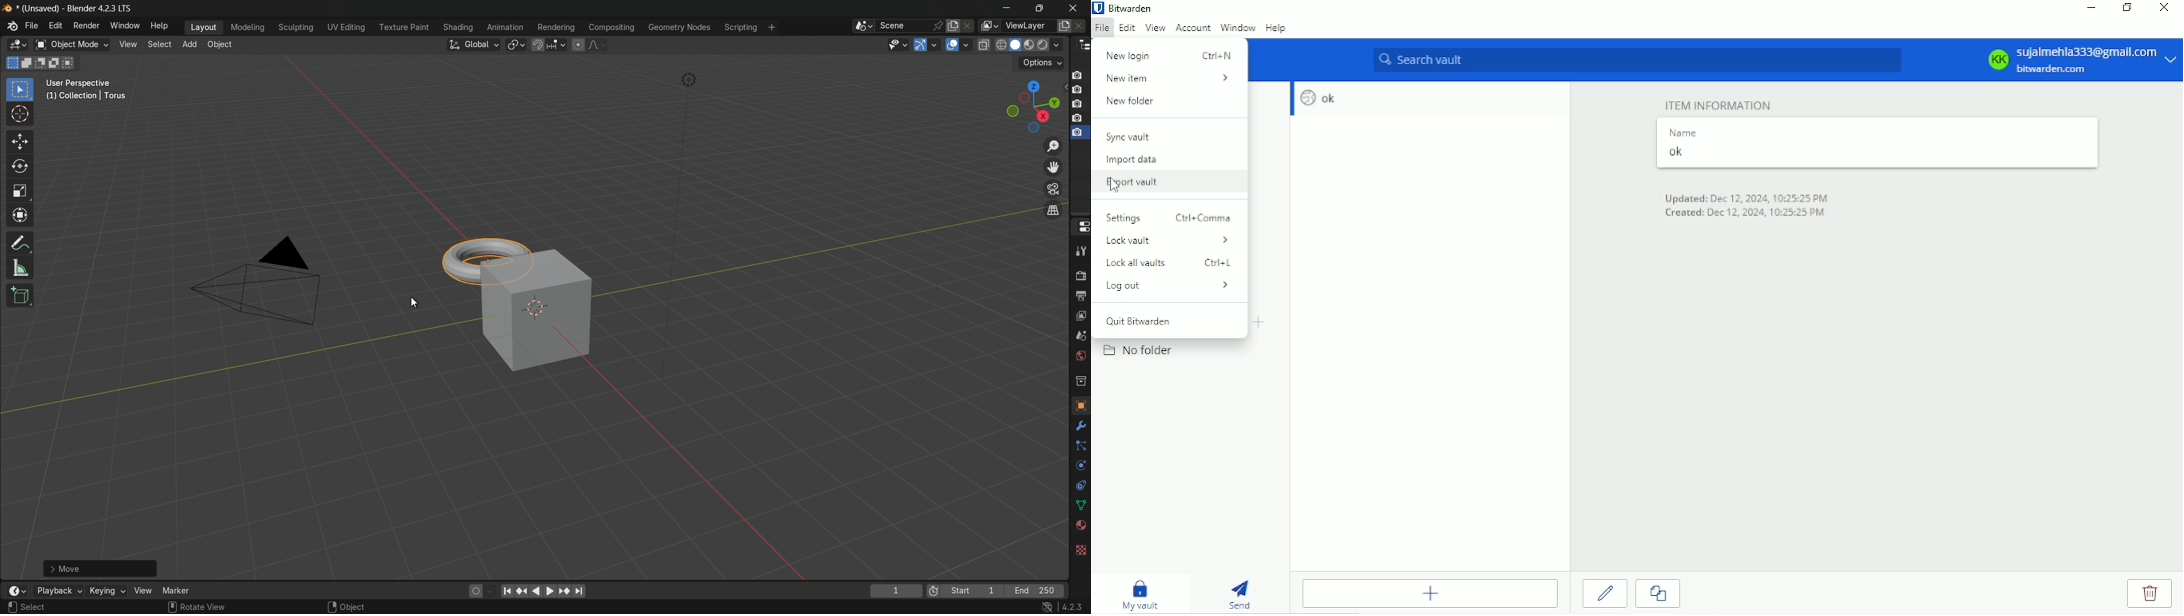 The width and height of the screenshot is (2184, 616). Describe the element at coordinates (353, 607) in the screenshot. I see `Object` at that location.